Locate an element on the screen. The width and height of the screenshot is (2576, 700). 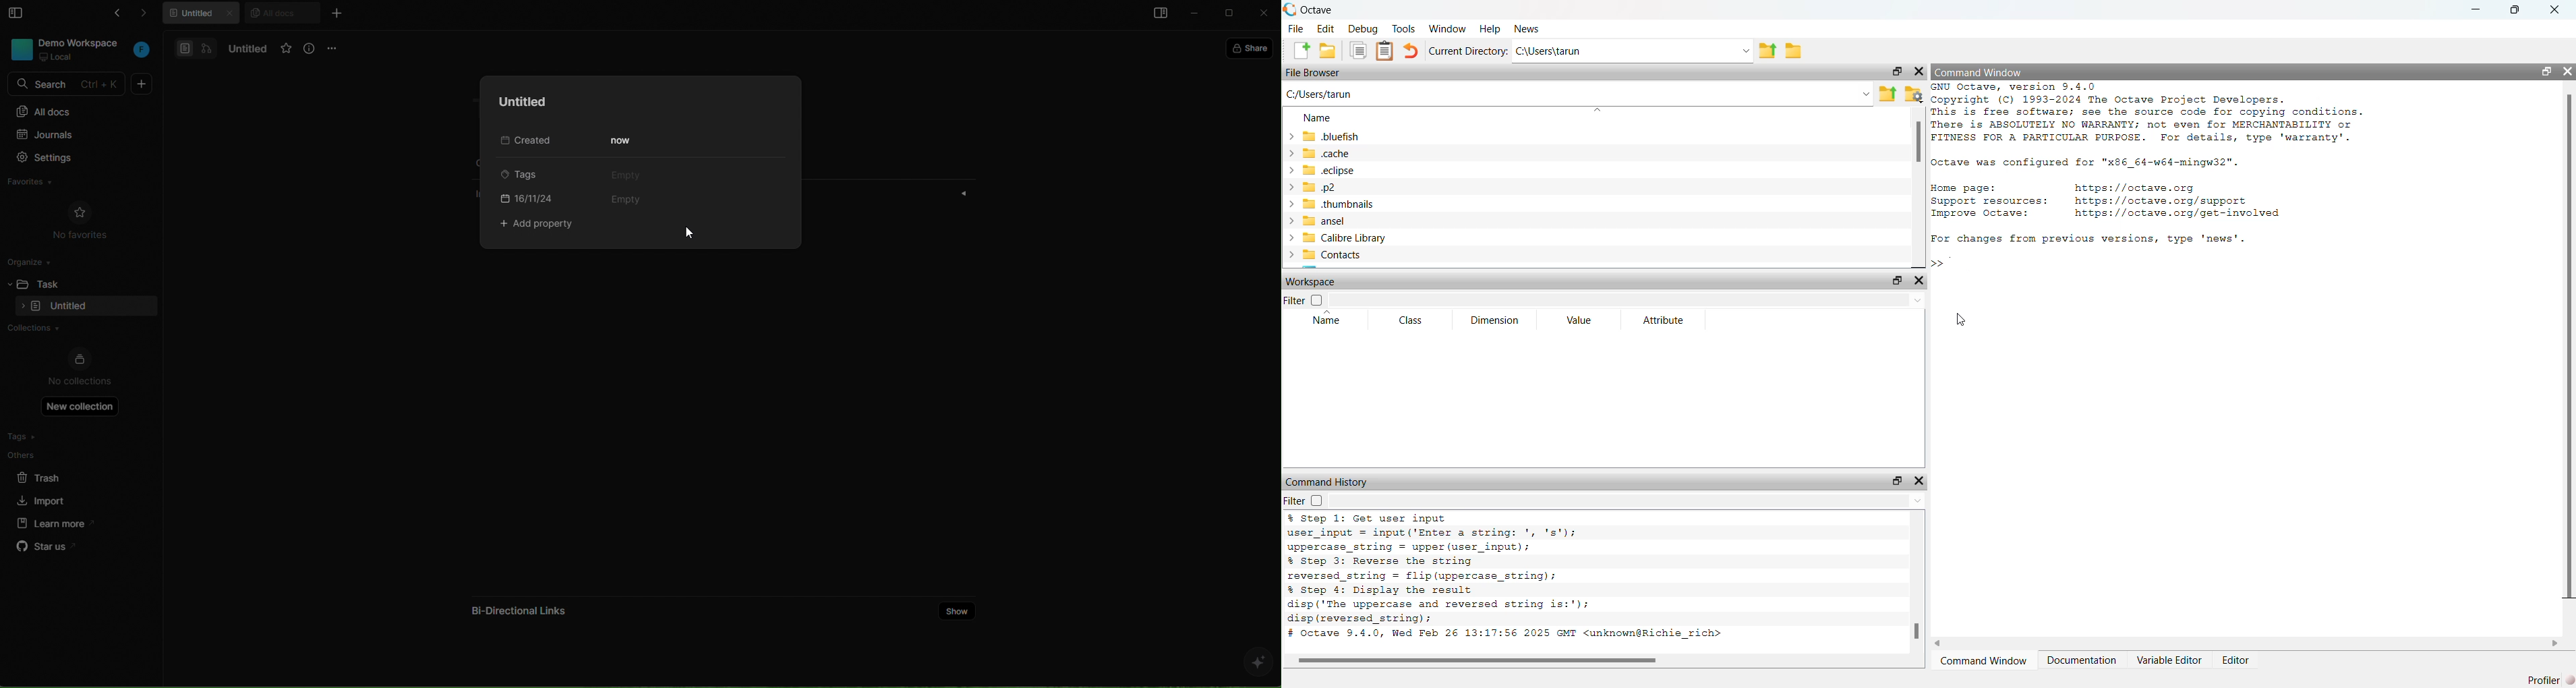
16/11/24 is located at coordinates (528, 197).